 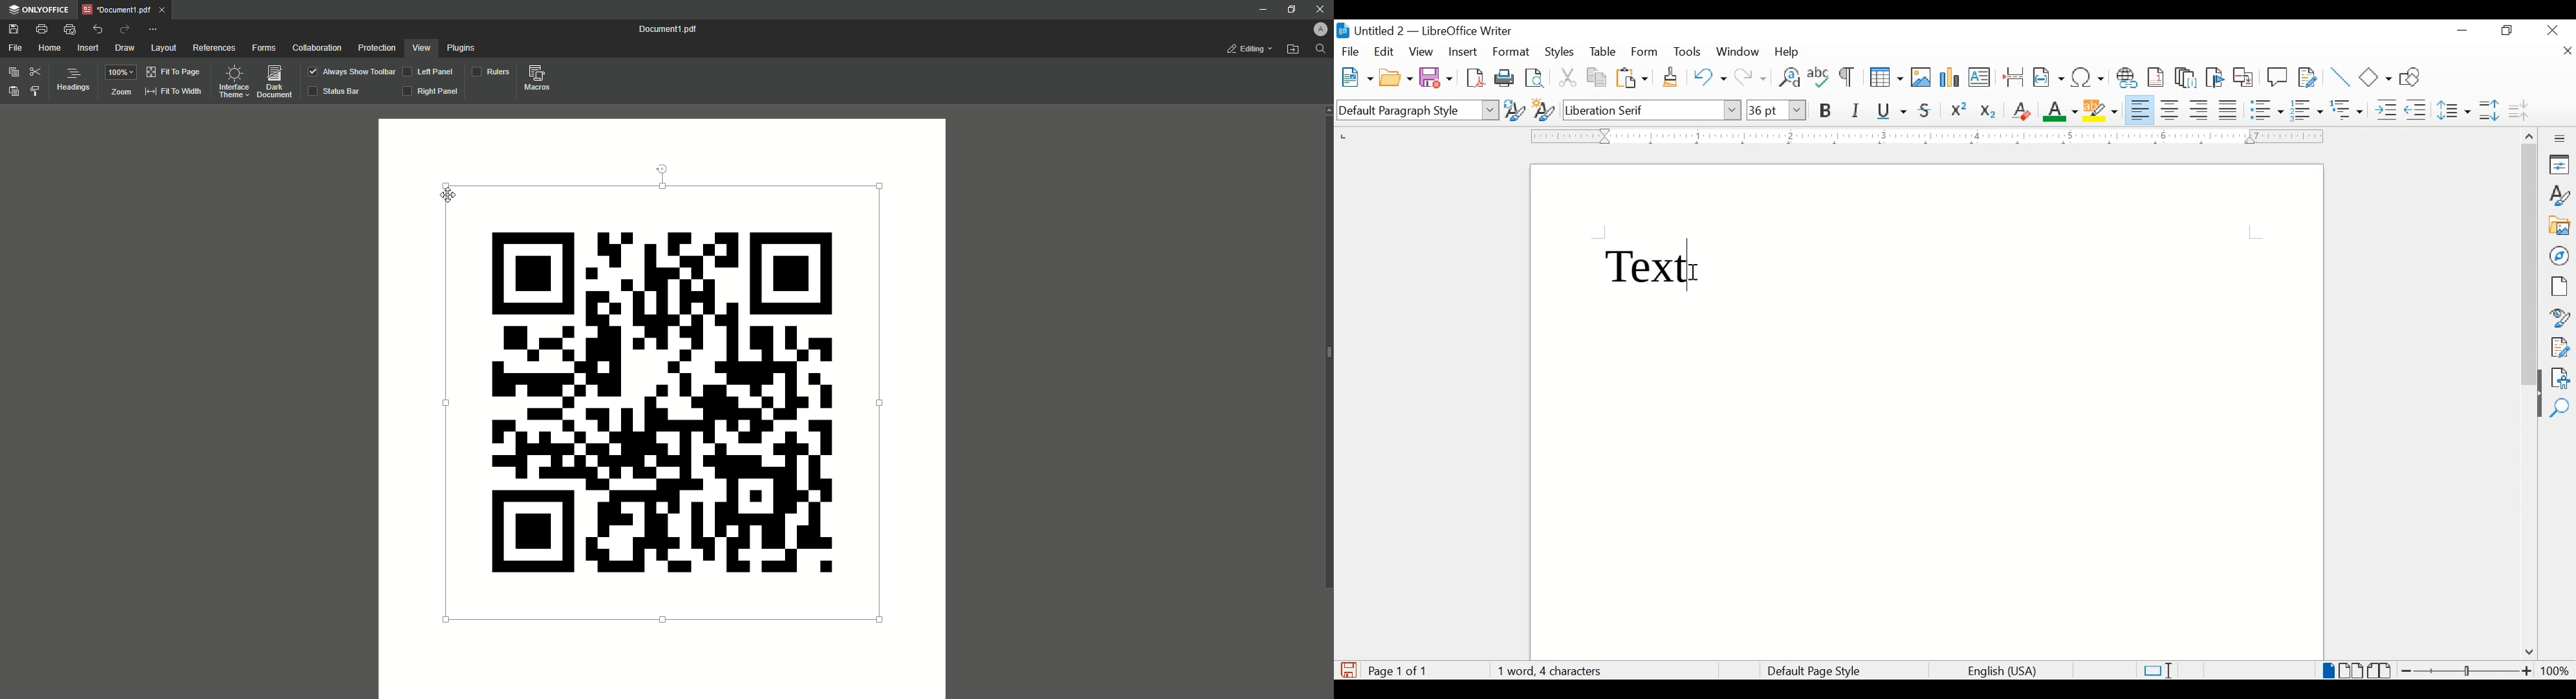 What do you see at coordinates (2200, 110) in the screenshot?
I see `align right` at bounding box center [2200, 110].